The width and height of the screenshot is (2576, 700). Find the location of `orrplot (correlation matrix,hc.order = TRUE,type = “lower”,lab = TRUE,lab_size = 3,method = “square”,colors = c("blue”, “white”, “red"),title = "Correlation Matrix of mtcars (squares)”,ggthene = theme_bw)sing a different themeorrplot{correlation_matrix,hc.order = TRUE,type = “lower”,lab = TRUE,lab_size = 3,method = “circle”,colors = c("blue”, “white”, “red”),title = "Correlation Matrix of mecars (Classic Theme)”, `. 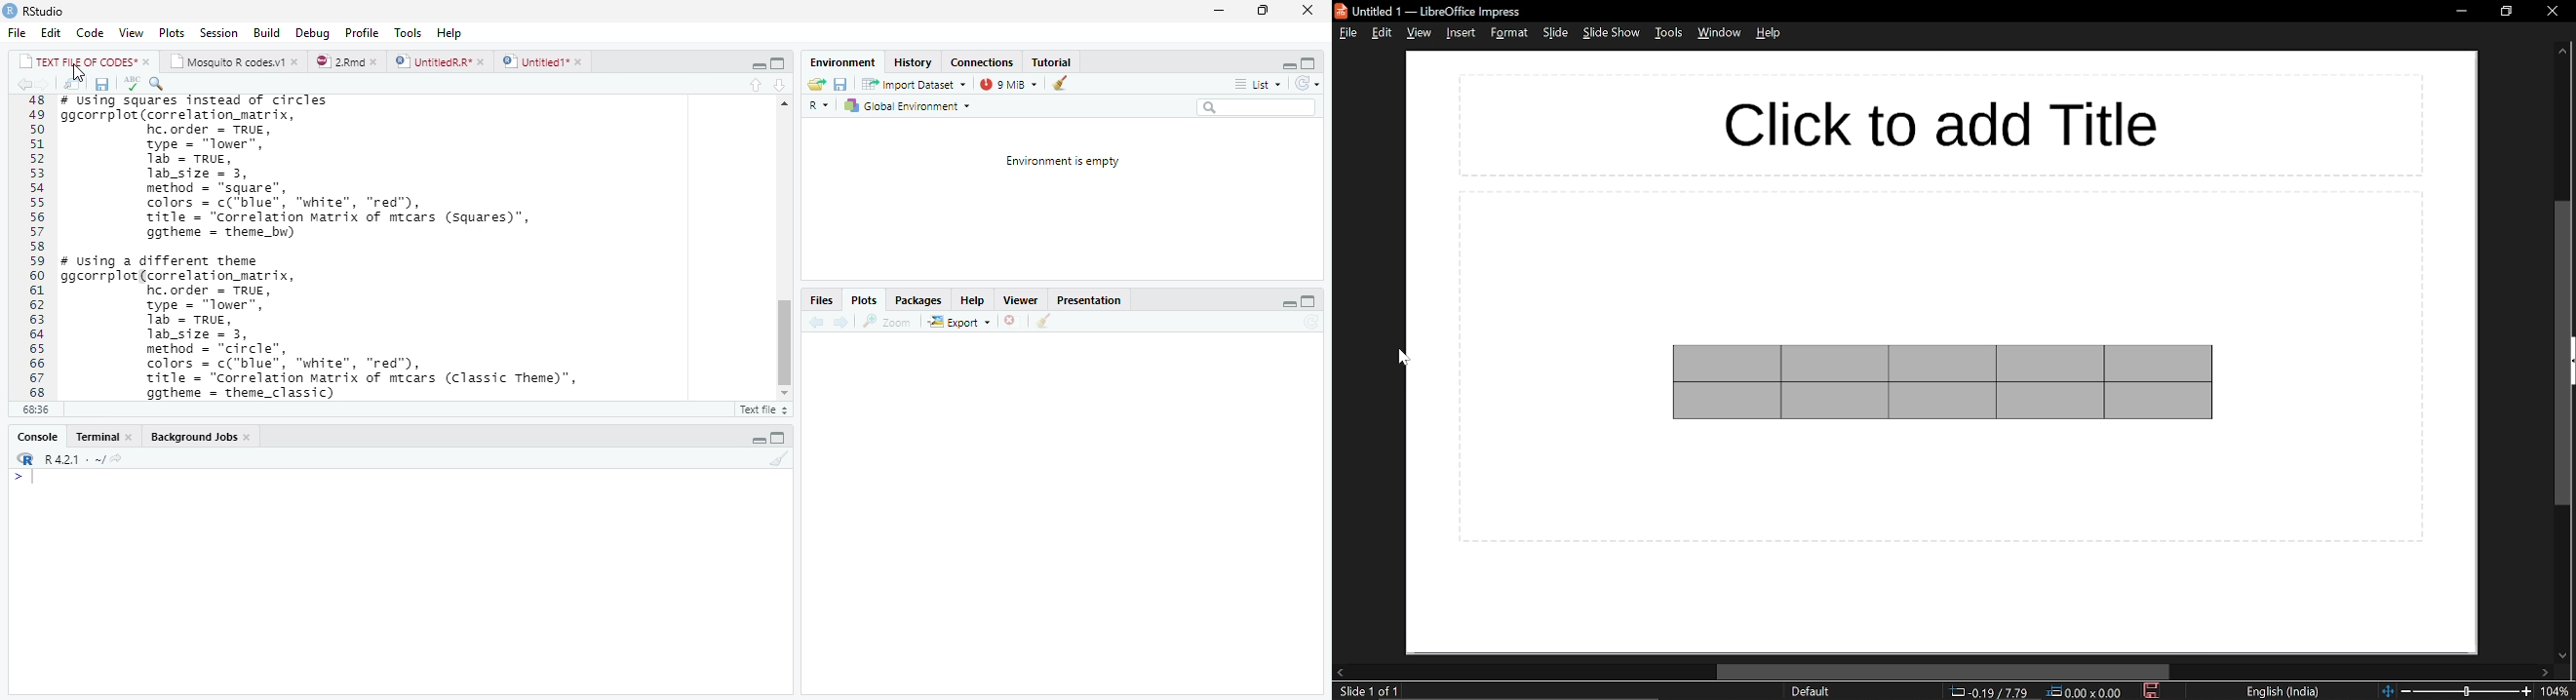

orrplot (correlation matrix,hc.order = TRUE,type = “lower”,lab = TRUE,lab_size = 3,method = “square”,colors = c("blue”, “white”, “red"),title = "Correlation Matrix of mtcars (squares)”,ggthene = theme_bw)sing a different themeorrplot{correlation_matrix,hc.order = TRUE,type = “lower”,lab = TRUE,lab_size = 3,method = “circle”,colors = c("blue”, “white”, “red”),title = "Correlation Matrix of mecars (Classic Theme)”,  is located at coordinates (354, 247).